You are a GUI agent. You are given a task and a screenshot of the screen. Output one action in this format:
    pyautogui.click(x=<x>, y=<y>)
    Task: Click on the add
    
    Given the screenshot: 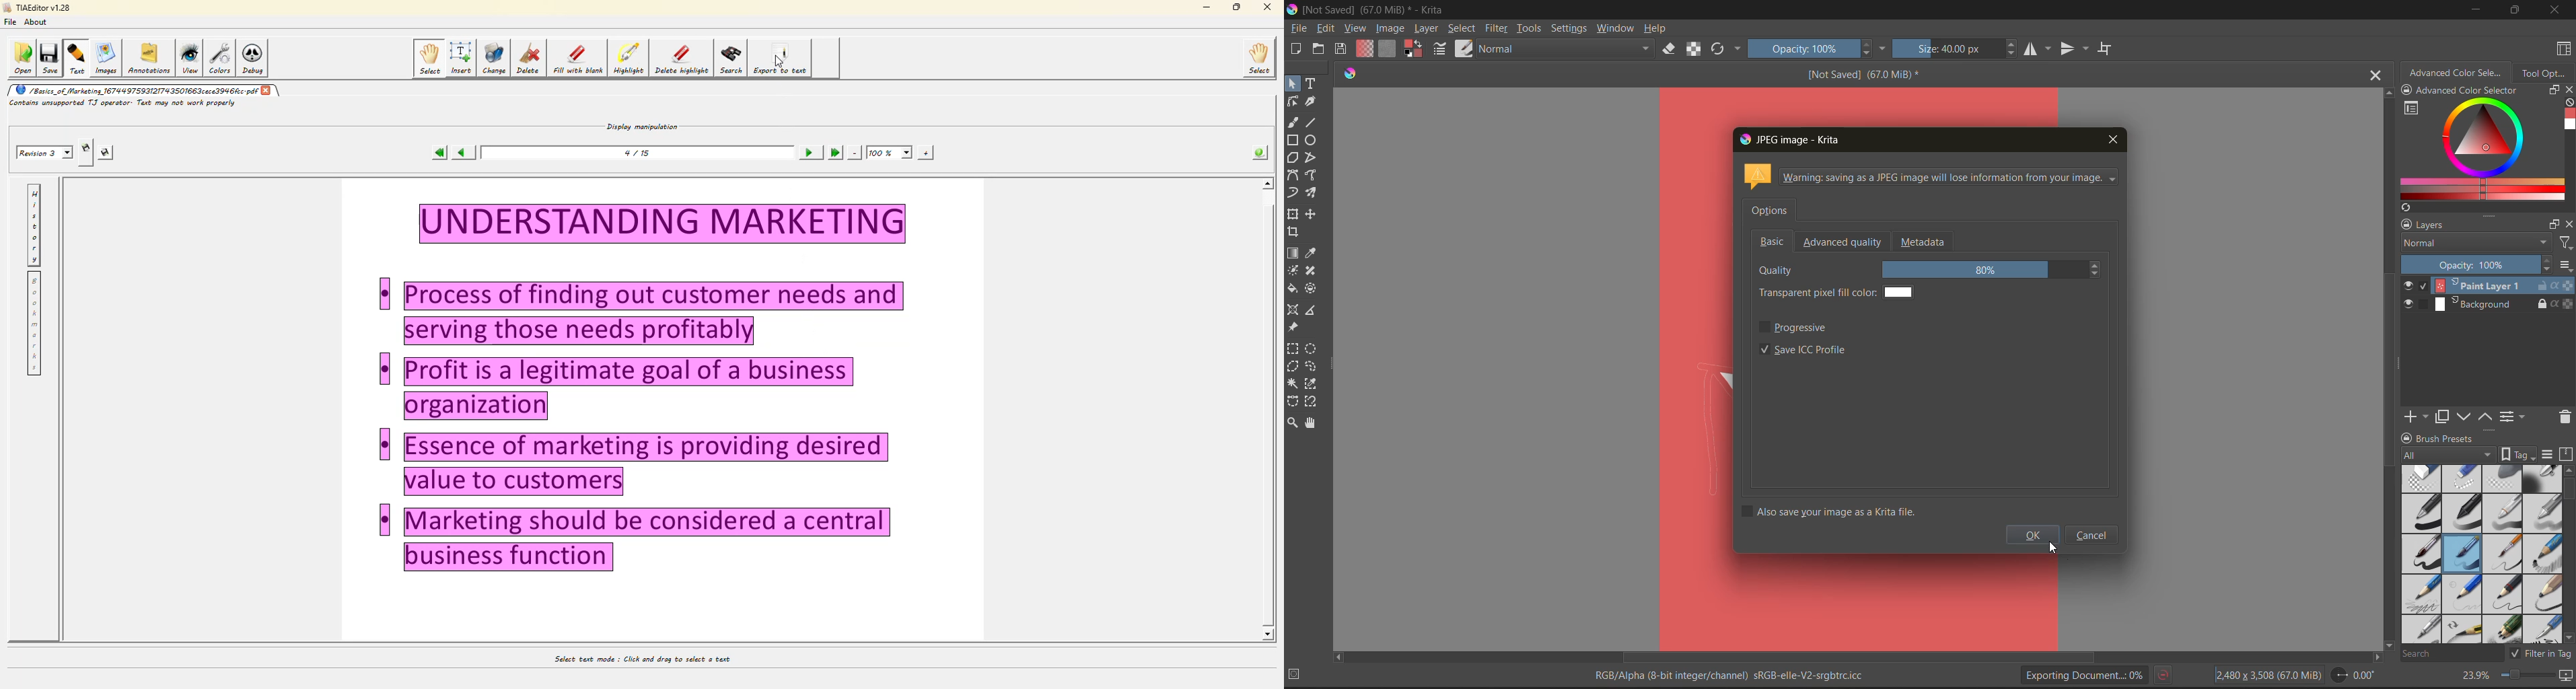 What is the action you would take?
    pyautogui.click(x=2419, y=415)
    